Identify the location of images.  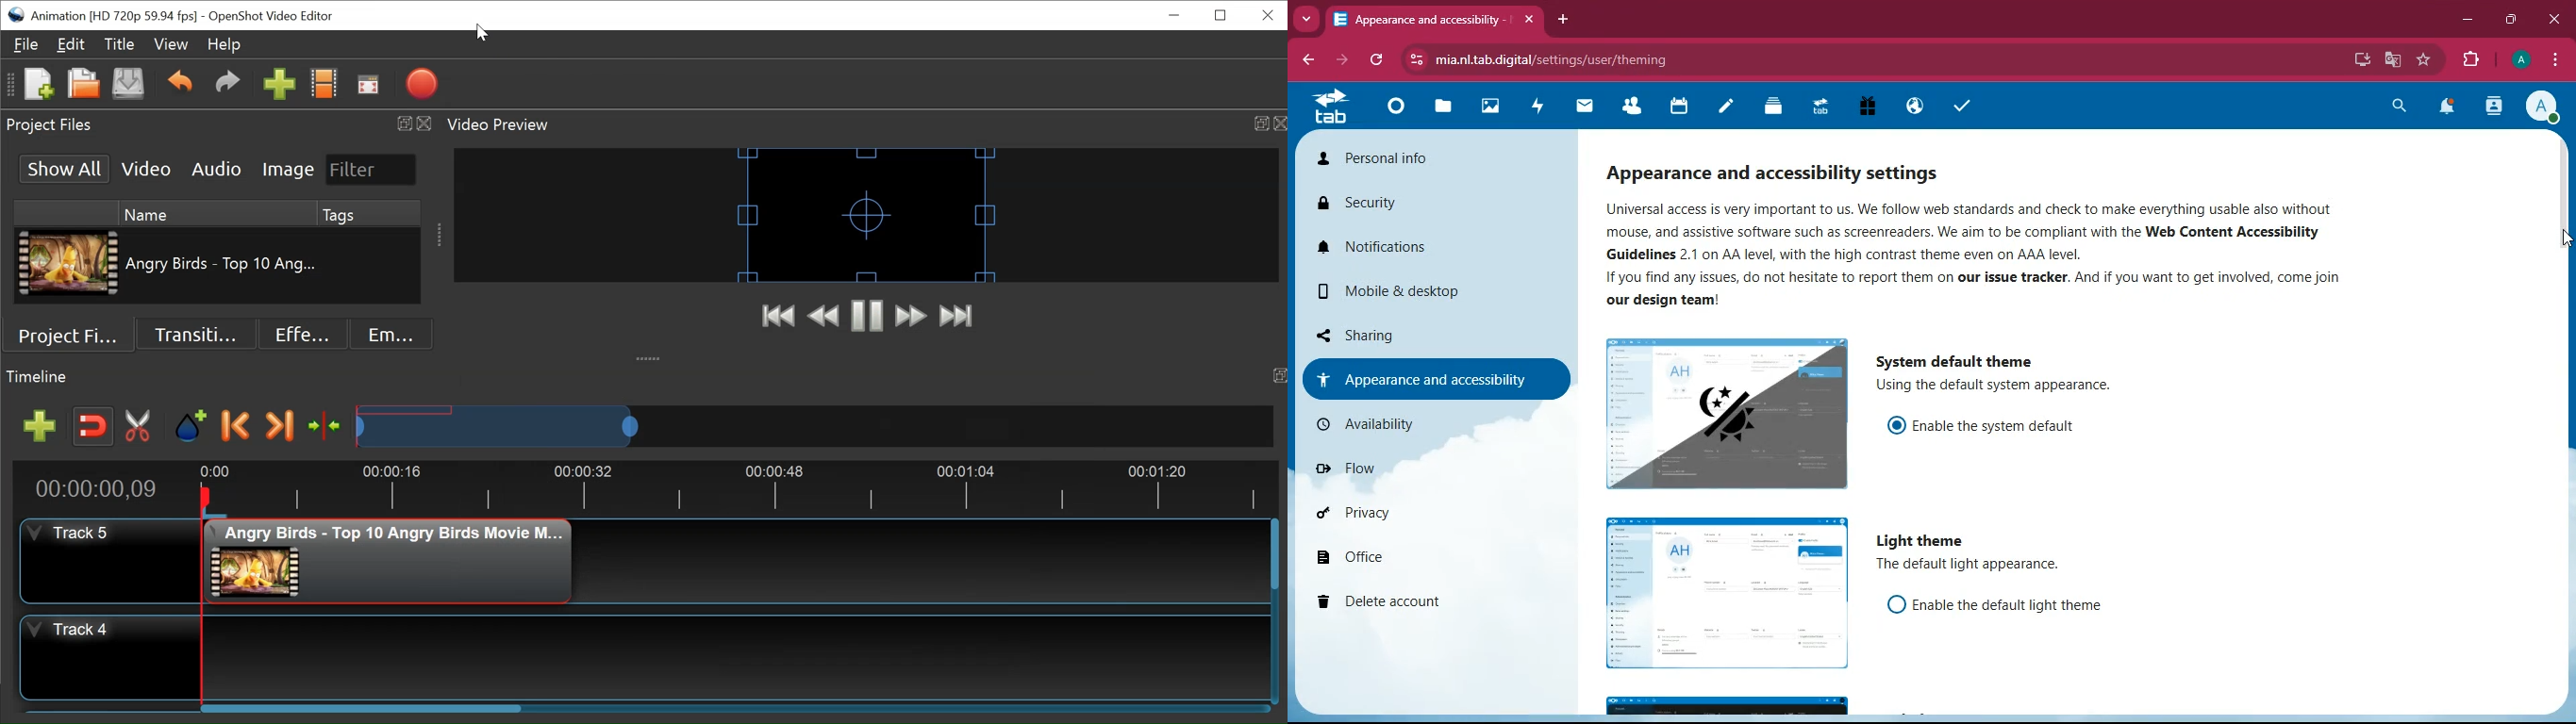
(1494, 105).